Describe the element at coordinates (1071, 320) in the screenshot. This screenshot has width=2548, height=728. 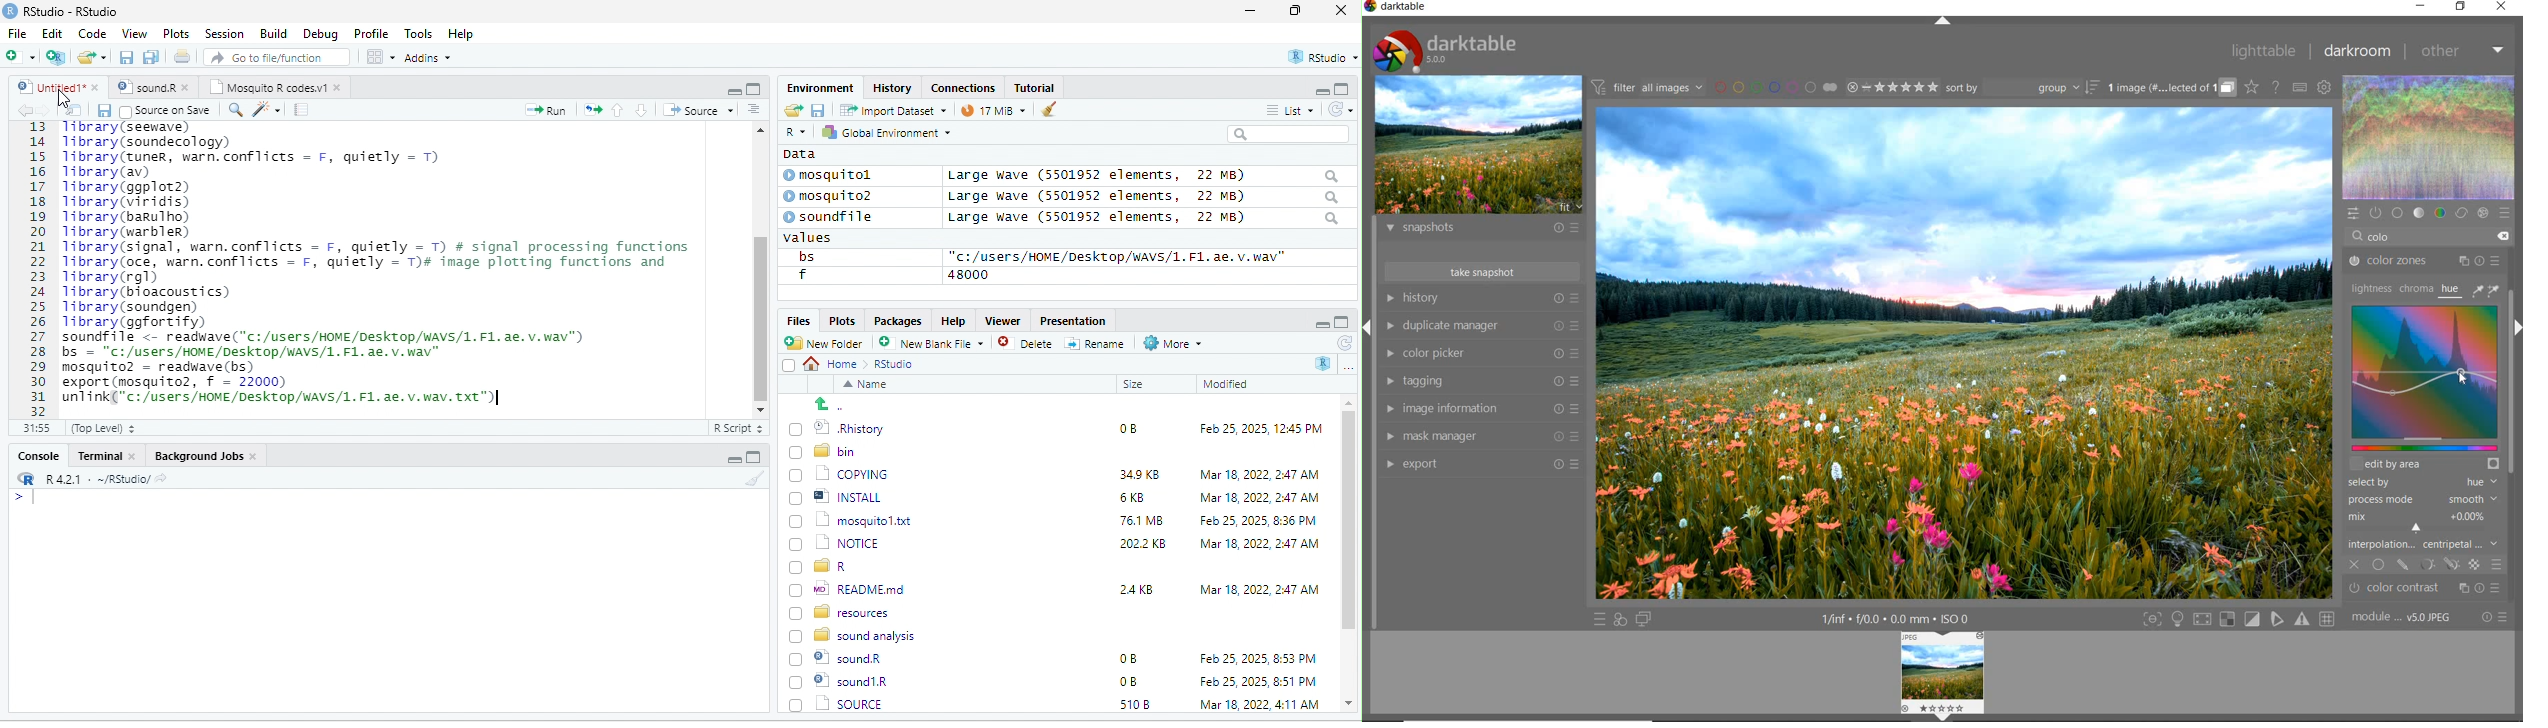
I see `Presentation` at that location.